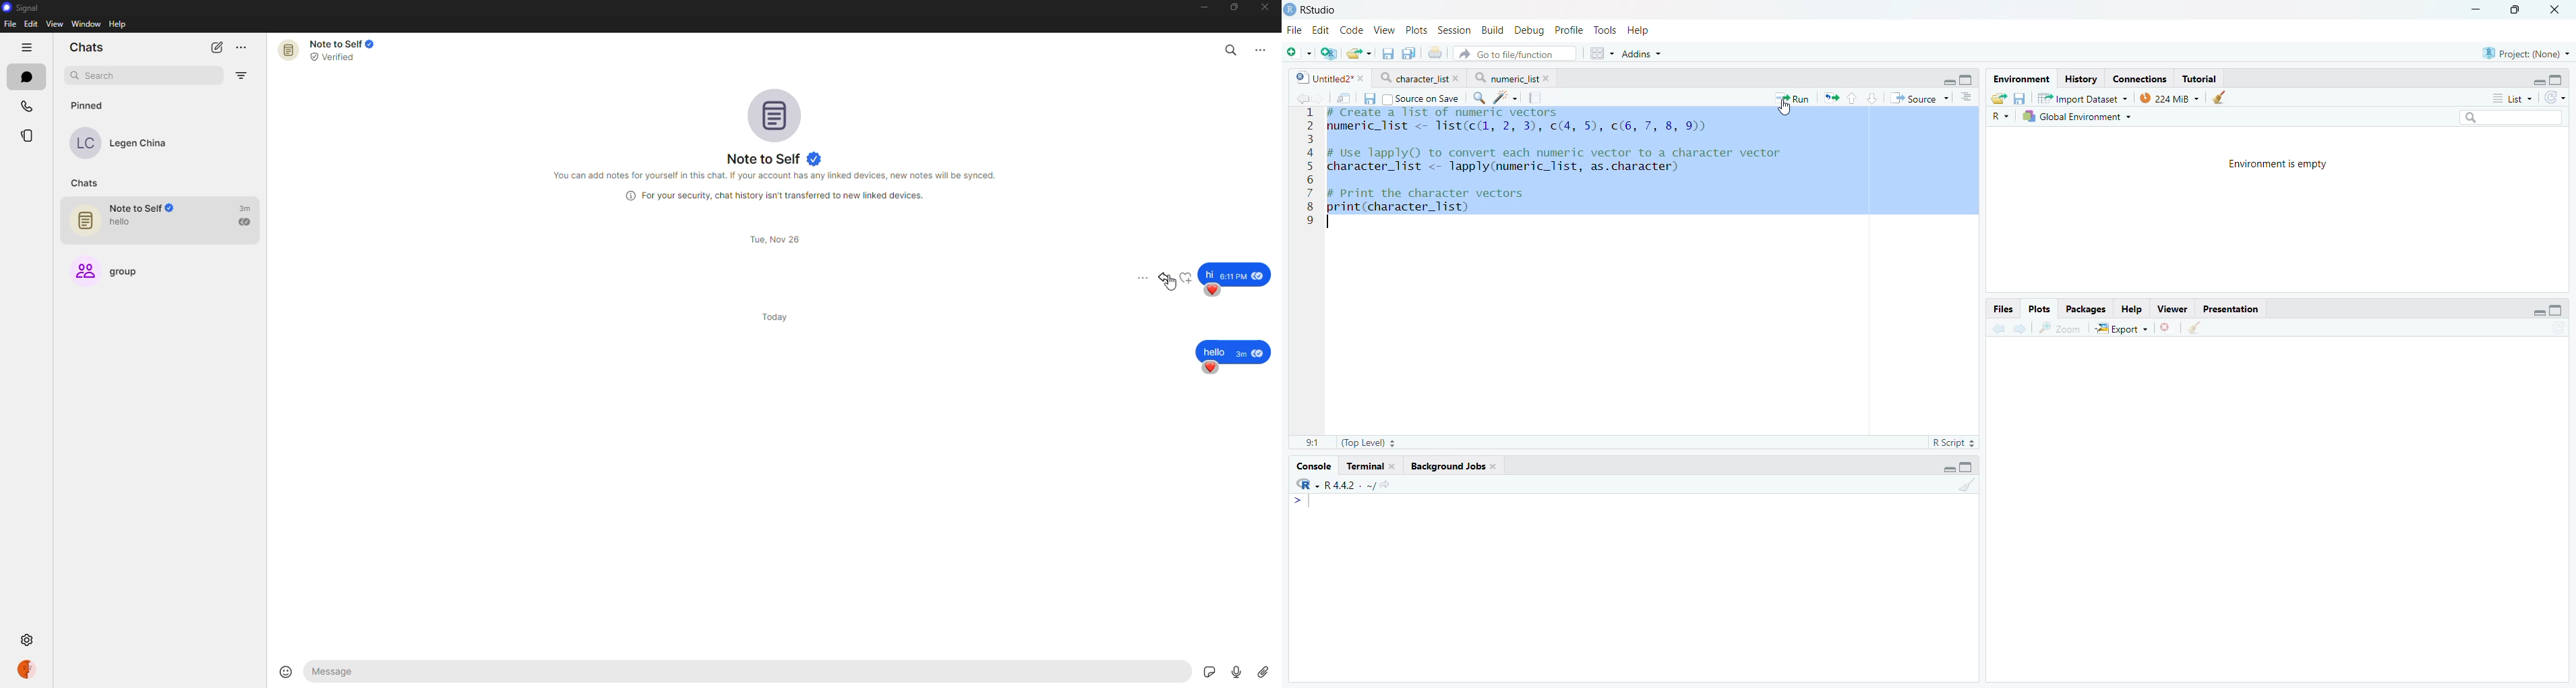  I want to click on Full Height, so click(2557, 78).